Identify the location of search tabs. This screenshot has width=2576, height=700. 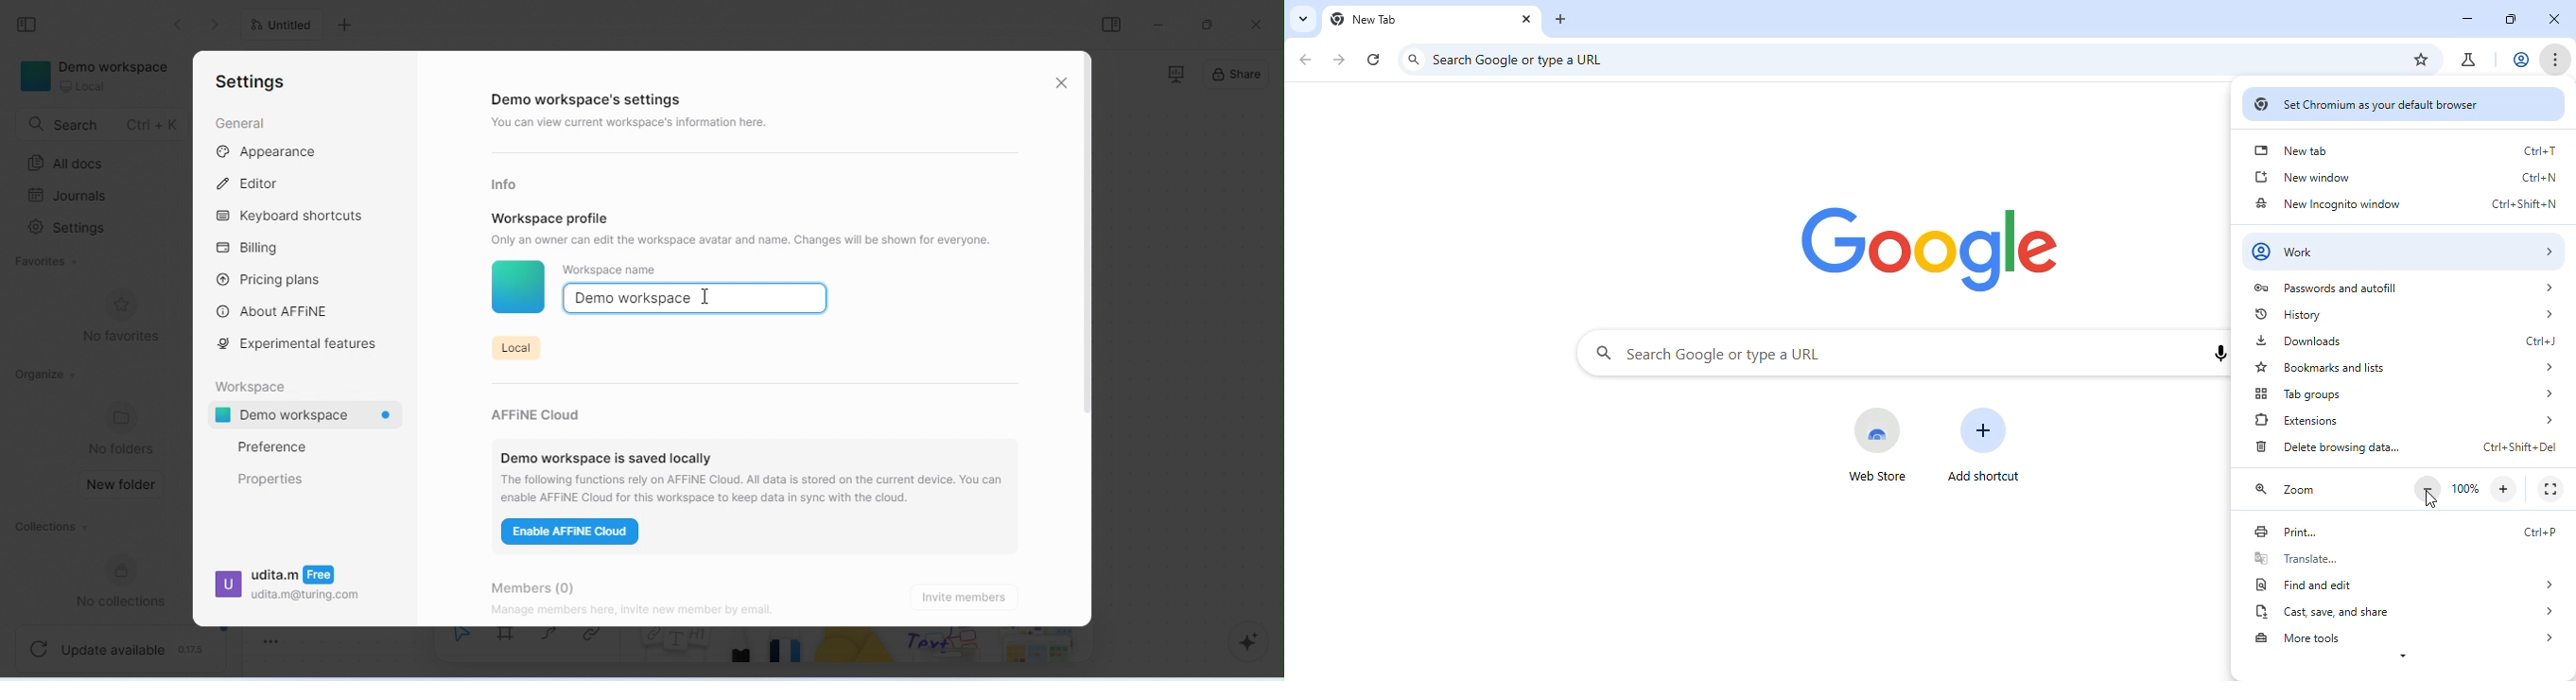
(1303, 18).